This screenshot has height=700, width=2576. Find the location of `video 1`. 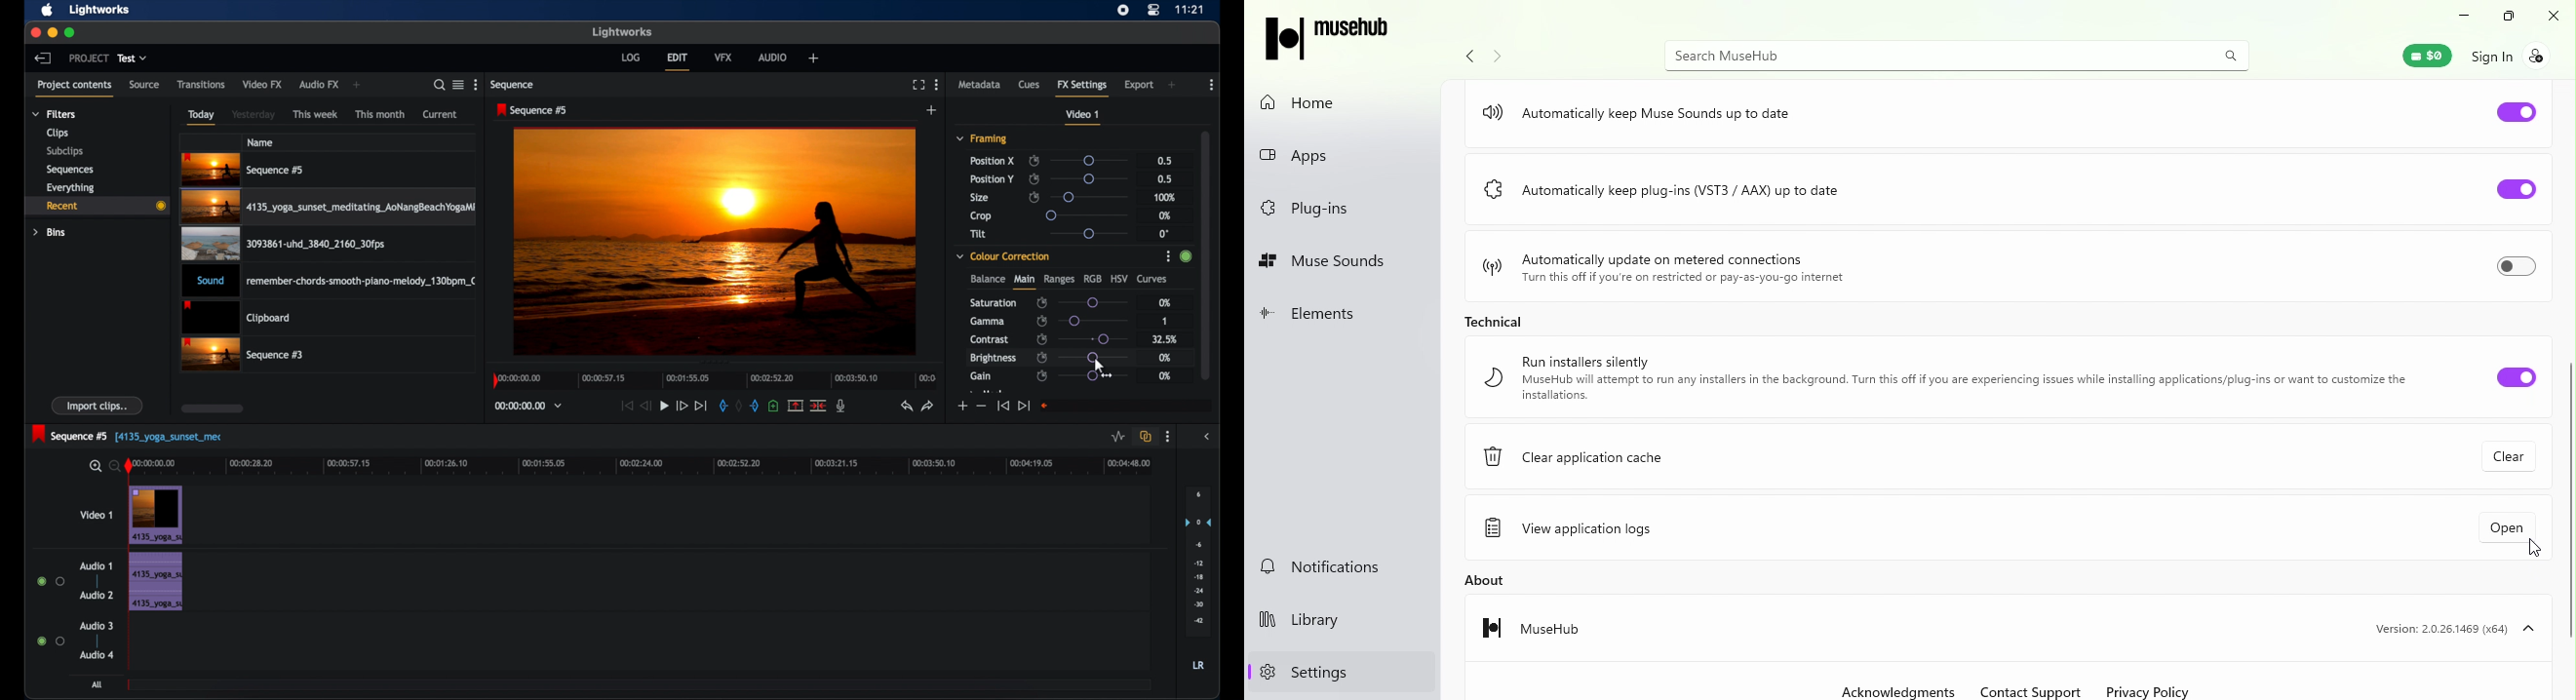

video 1 is located at coordinates (97, 515).